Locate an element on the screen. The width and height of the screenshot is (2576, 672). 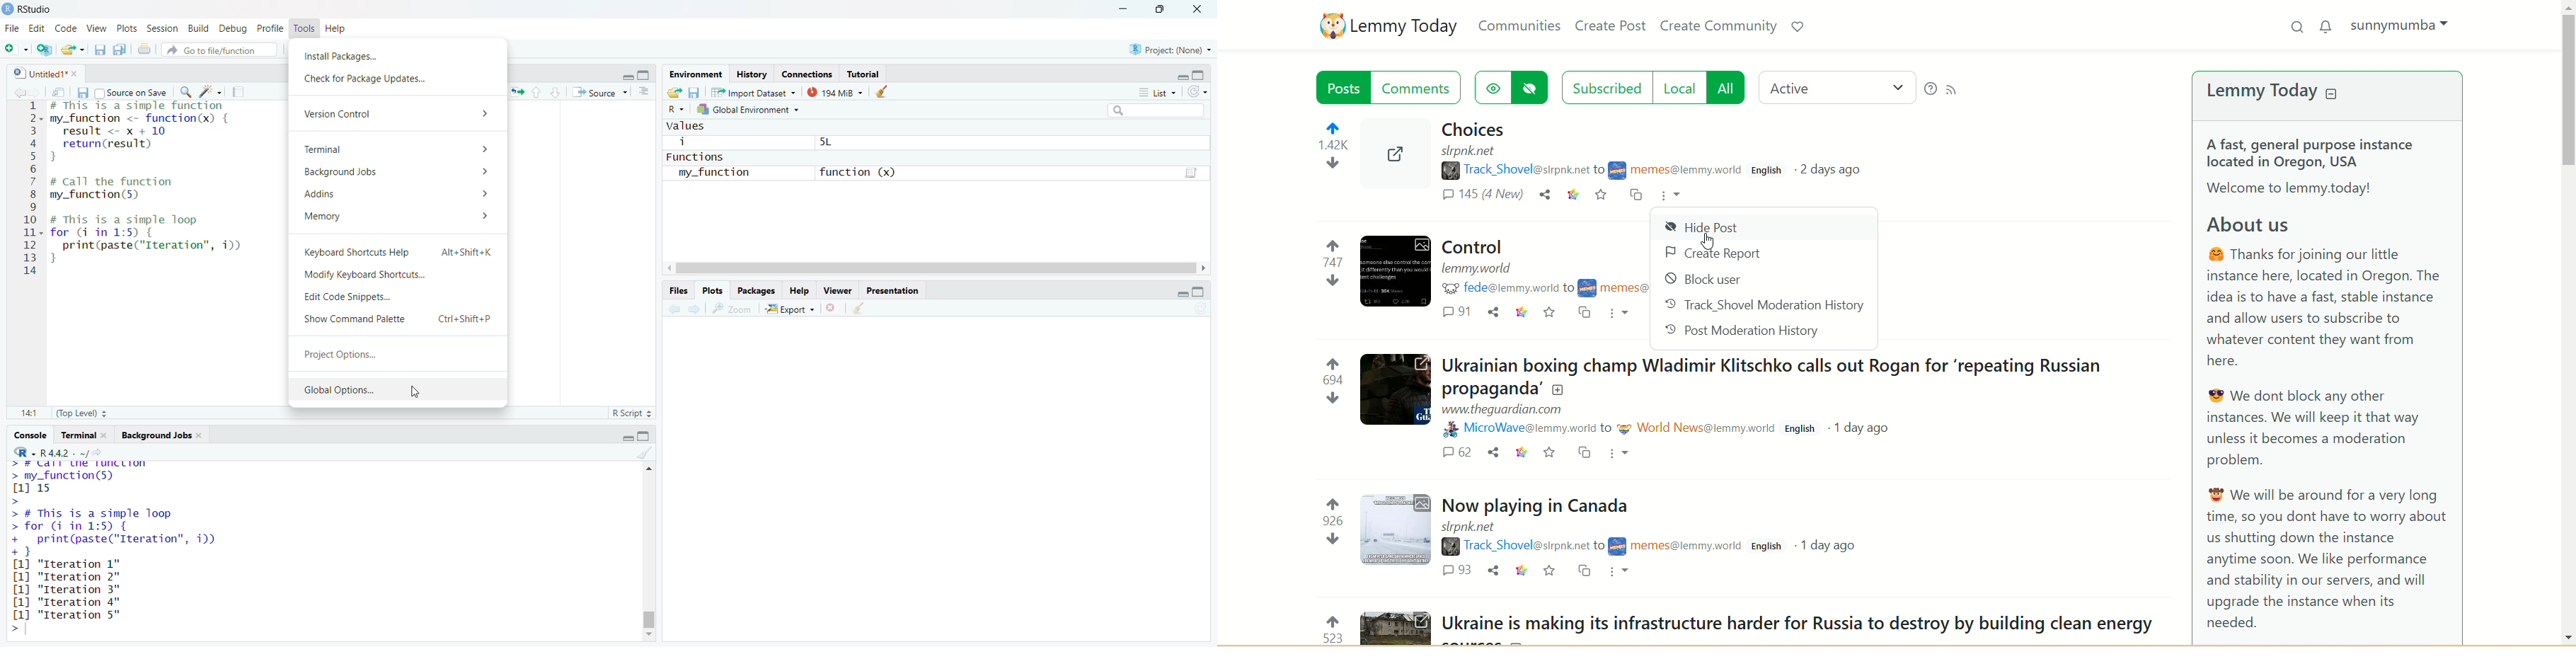
connections is located at coordinates (806, 72).